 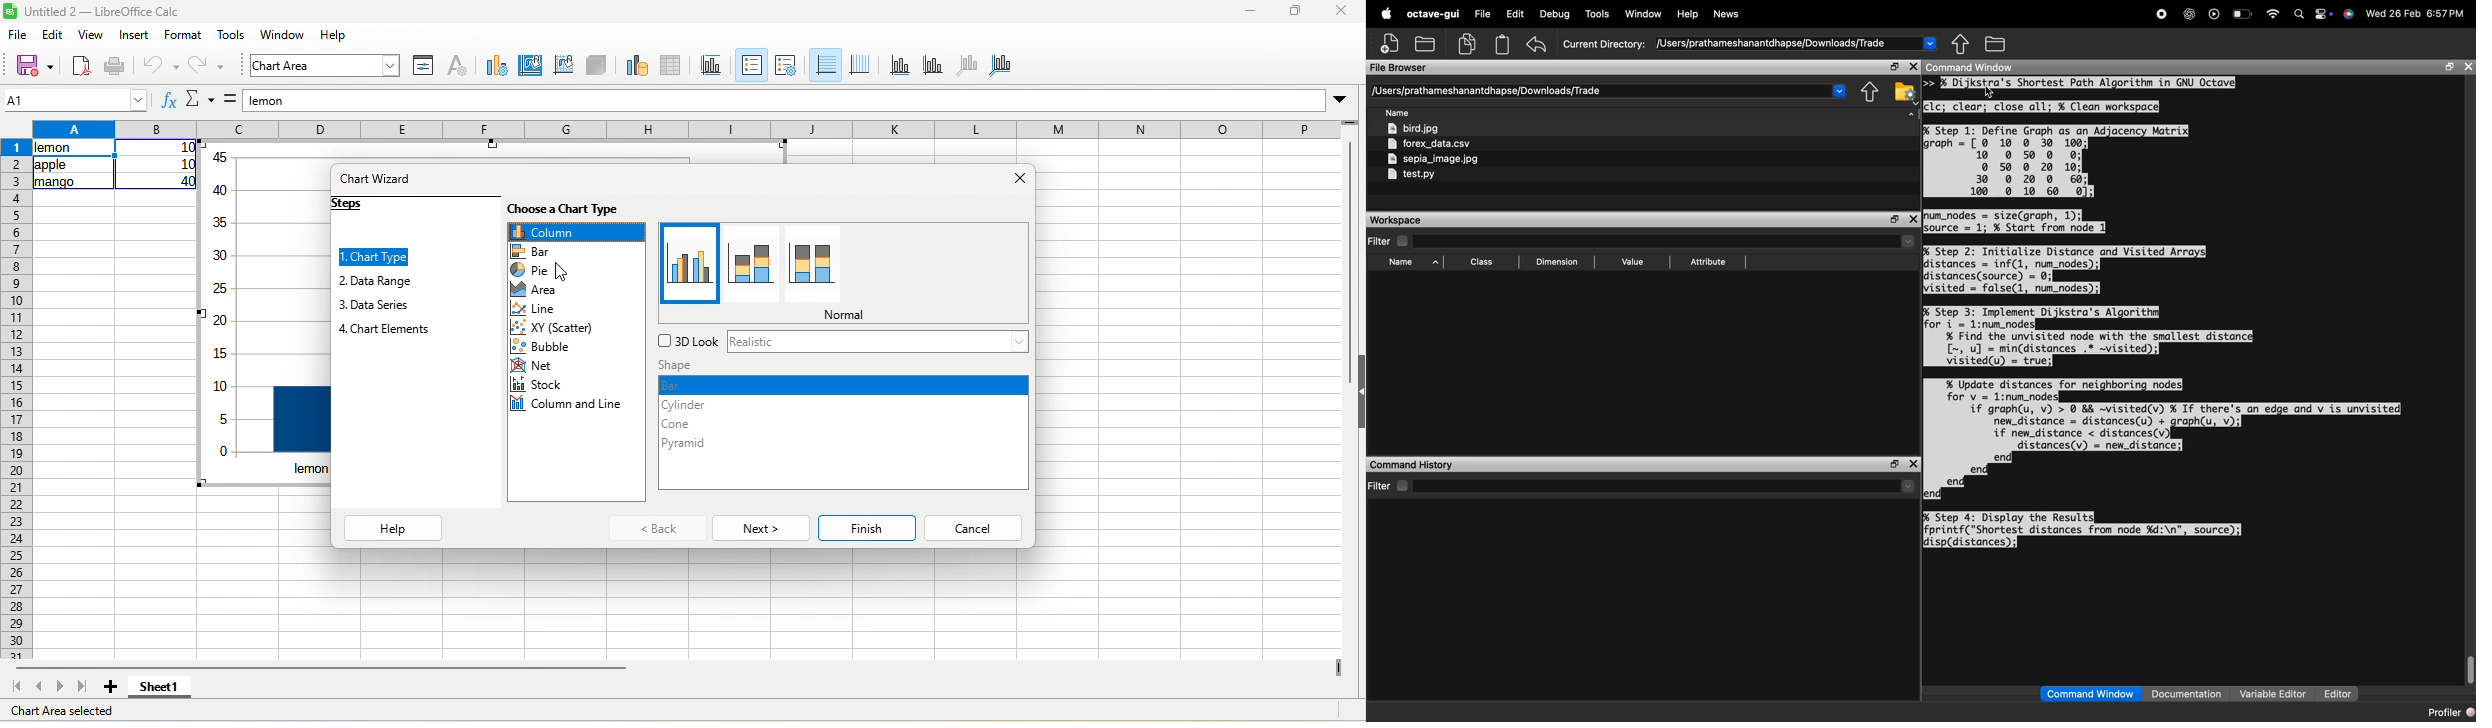 I want to click on undo, so click(x=165, y=64).